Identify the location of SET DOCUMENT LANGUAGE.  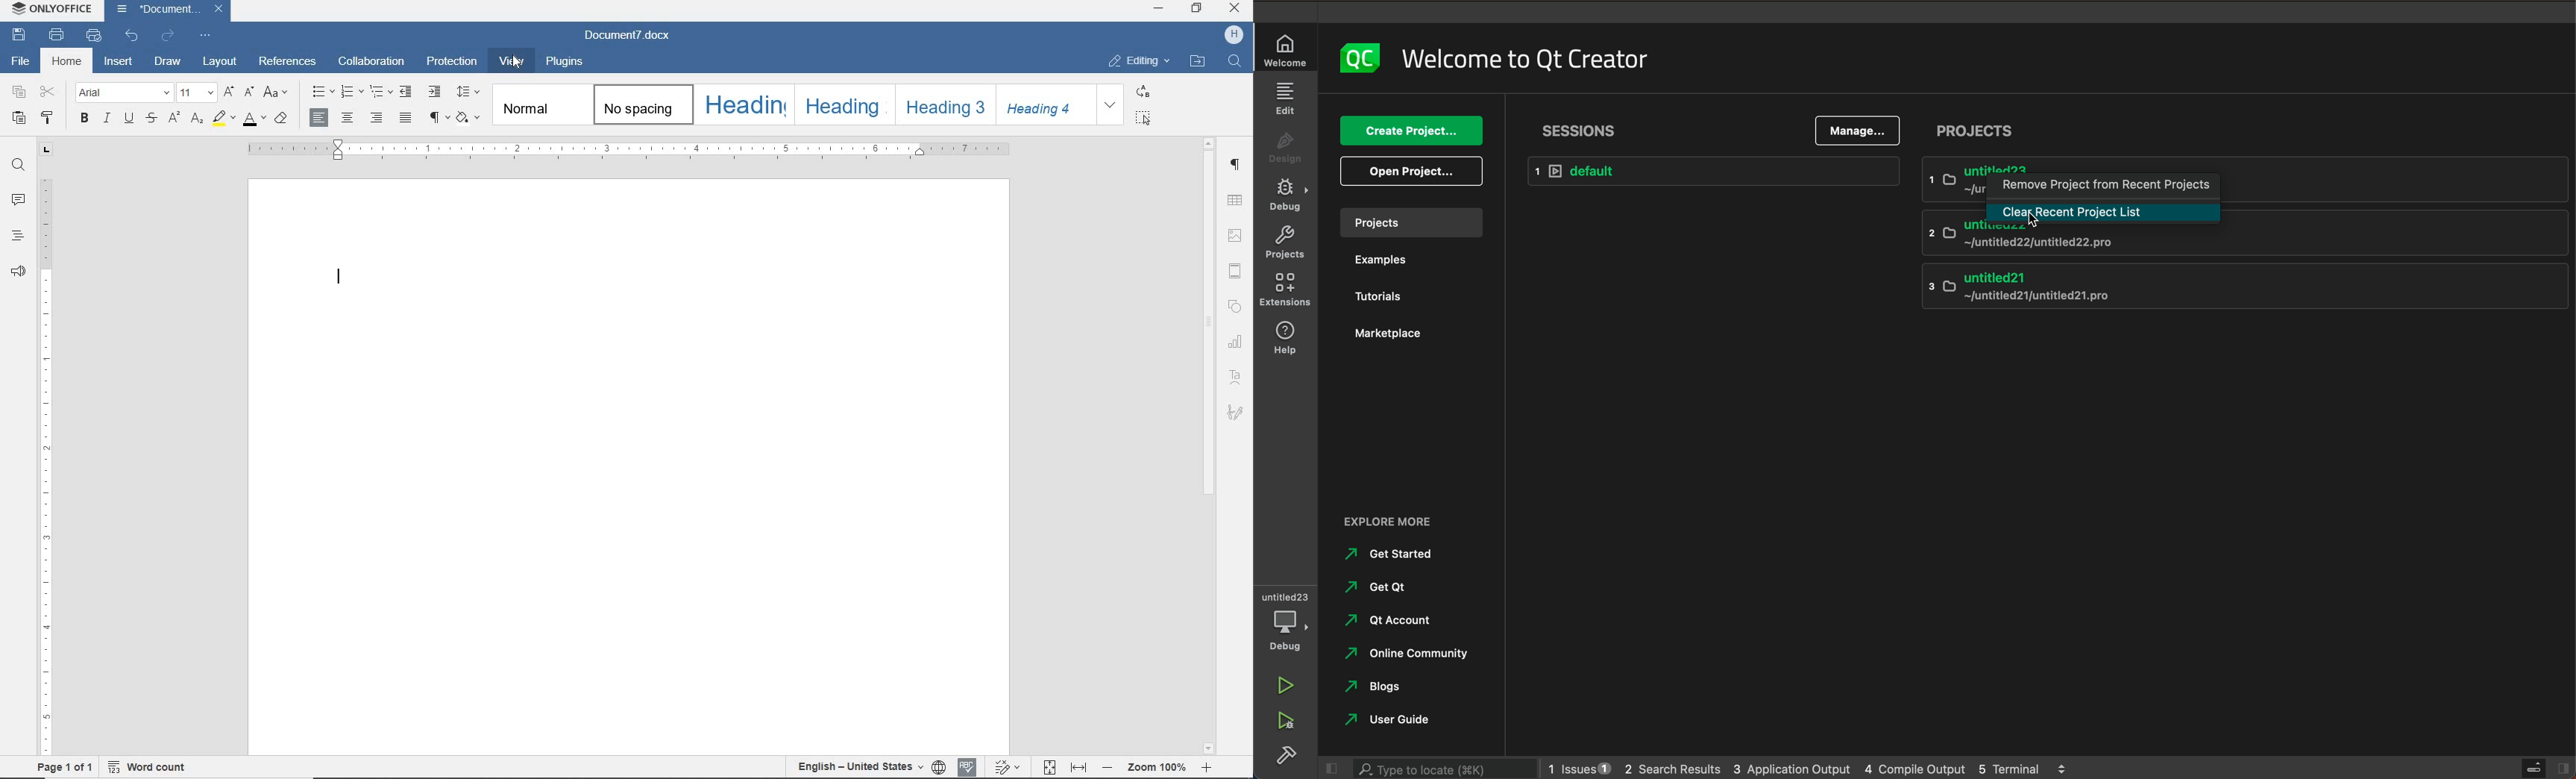
(937, 766).